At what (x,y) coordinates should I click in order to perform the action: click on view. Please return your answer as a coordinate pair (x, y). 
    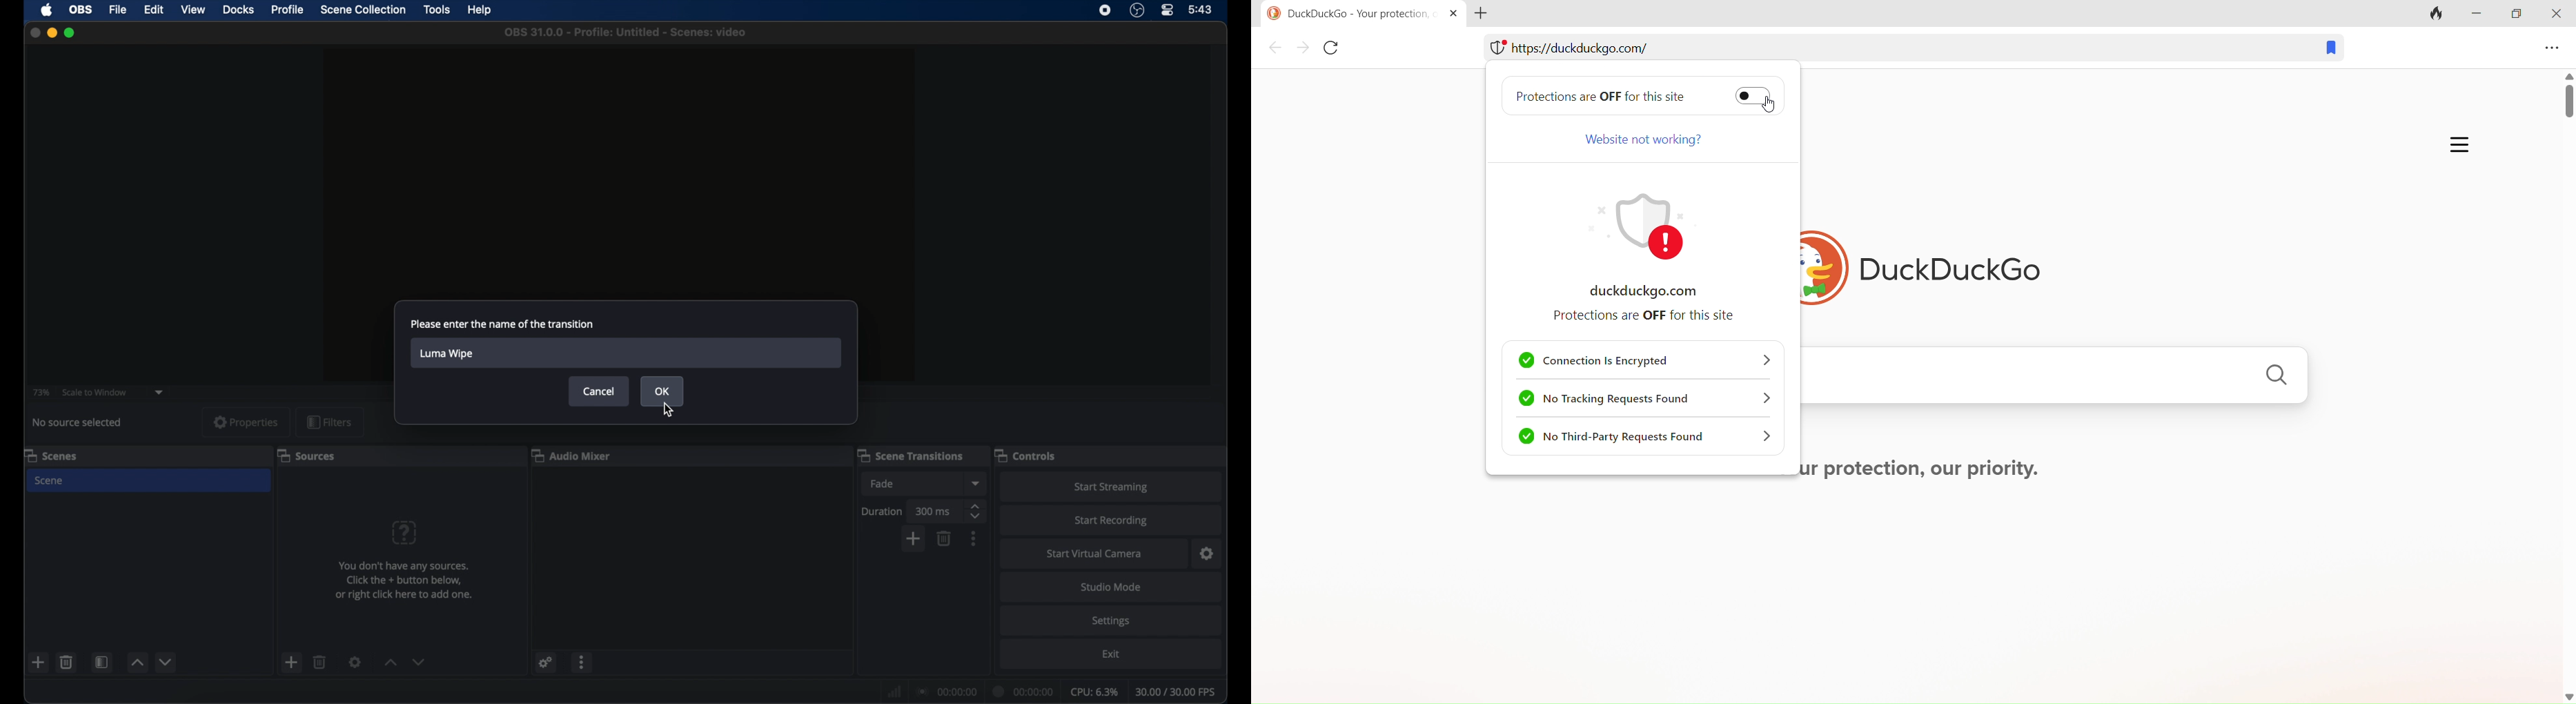
    Looking at the image, I should click on (192, 9).